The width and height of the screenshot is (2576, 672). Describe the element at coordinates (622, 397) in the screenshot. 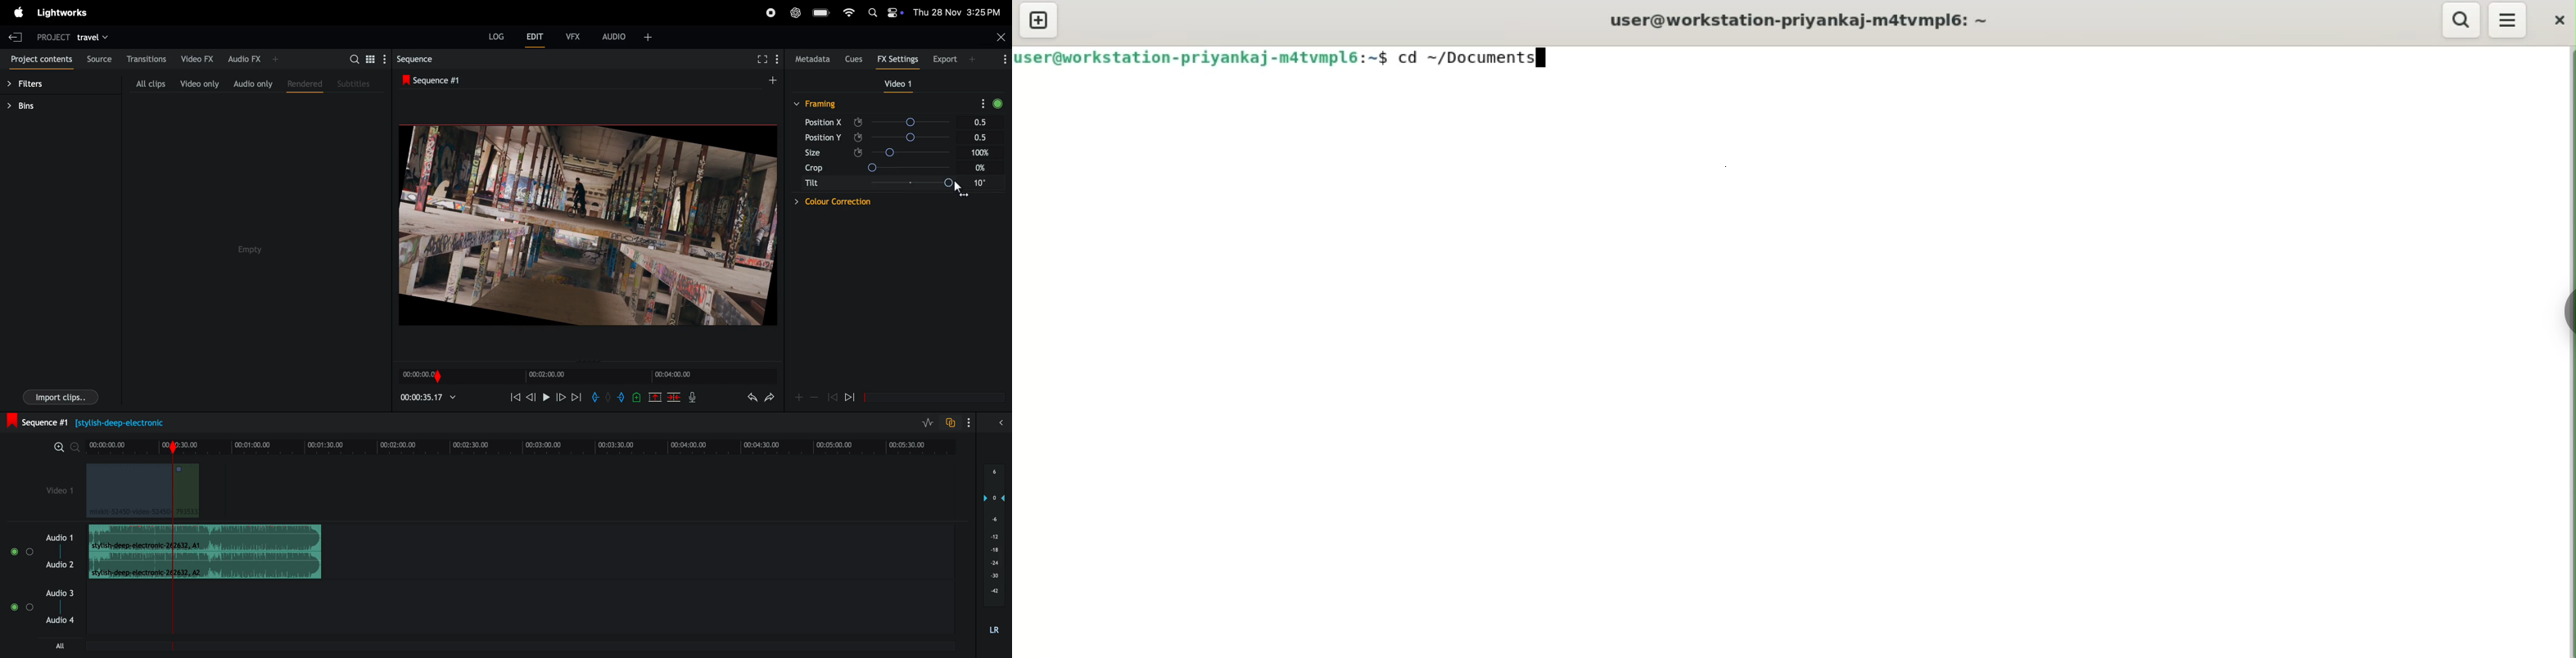

I see `add out mark` at that location.